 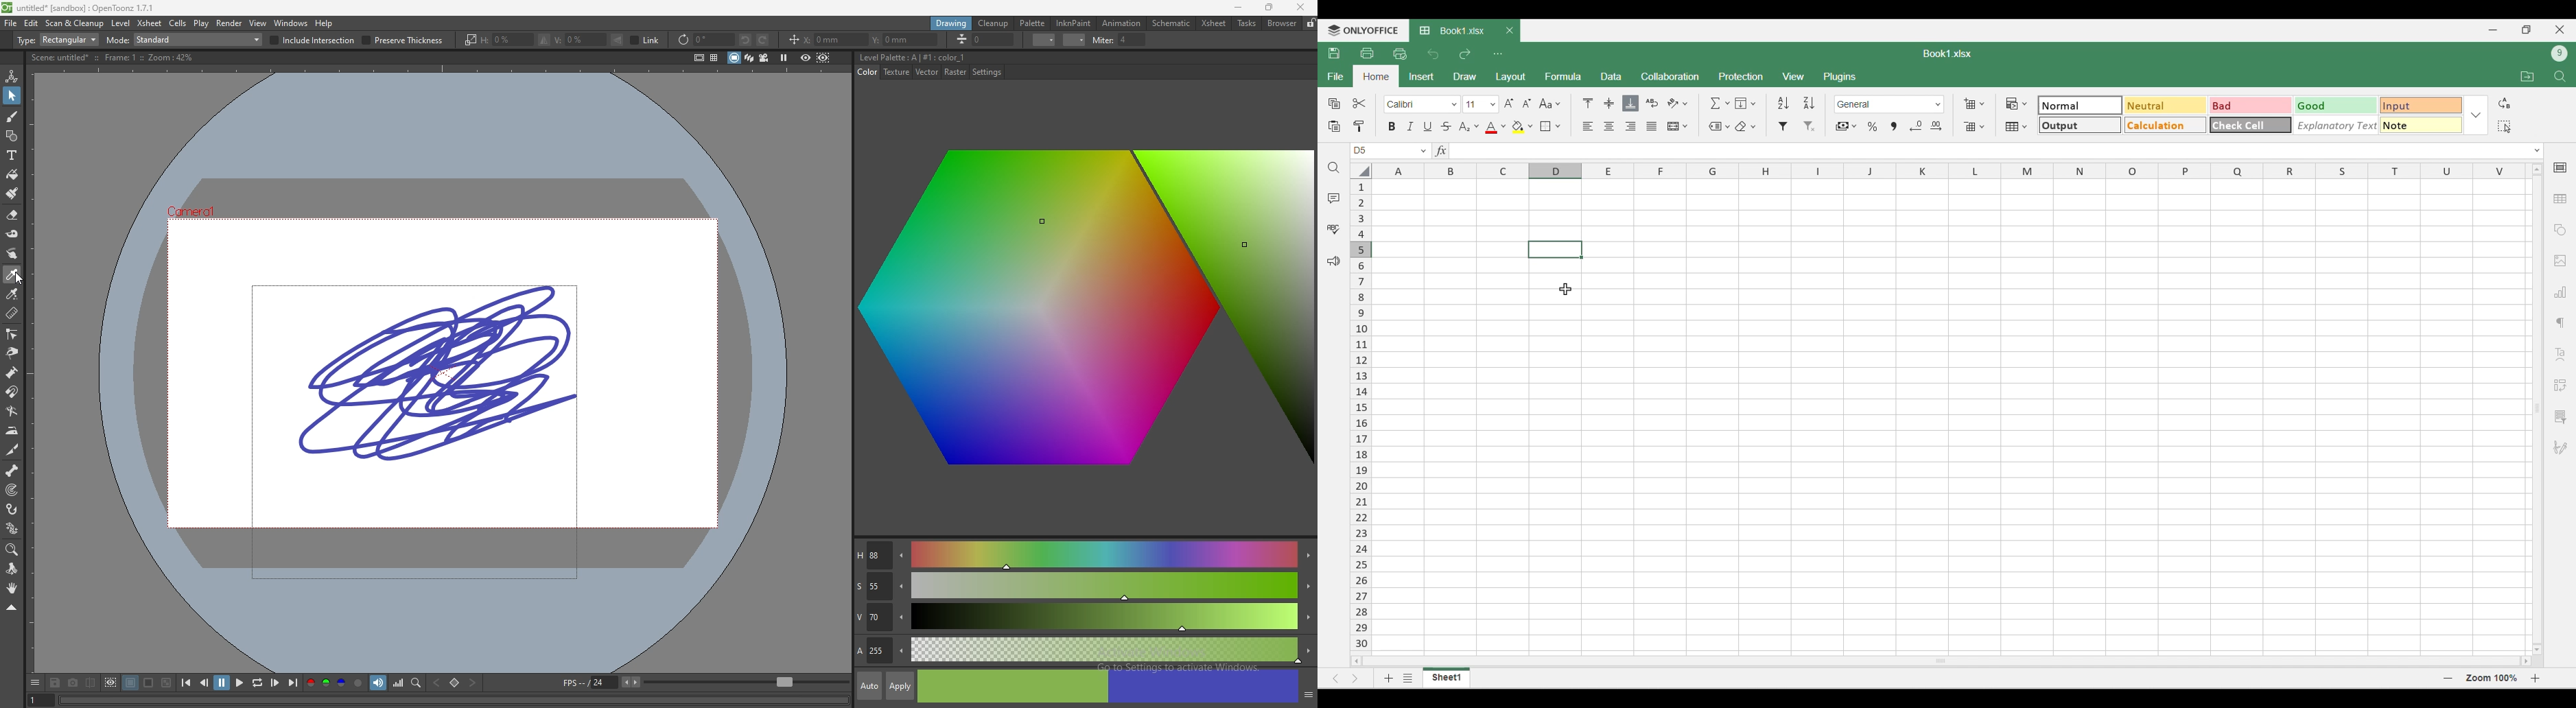 I want to click on File menu, so click(x=1335, y=76).